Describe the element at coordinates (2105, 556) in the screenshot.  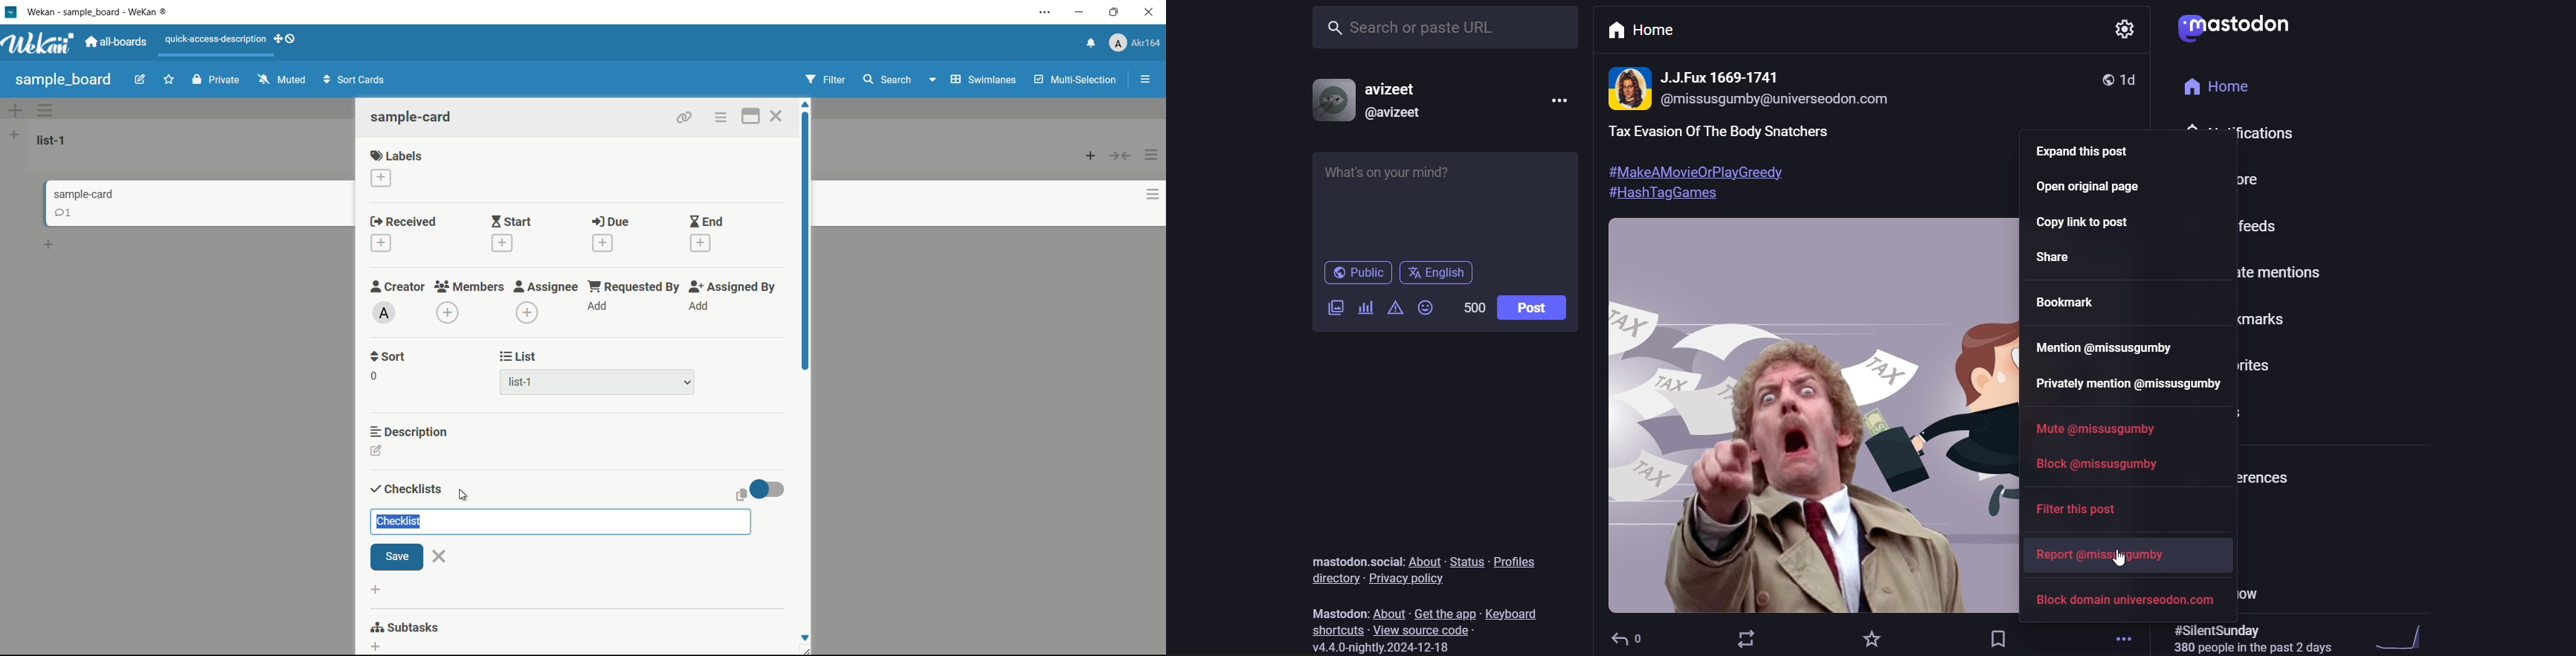
I see `report user` at that location.